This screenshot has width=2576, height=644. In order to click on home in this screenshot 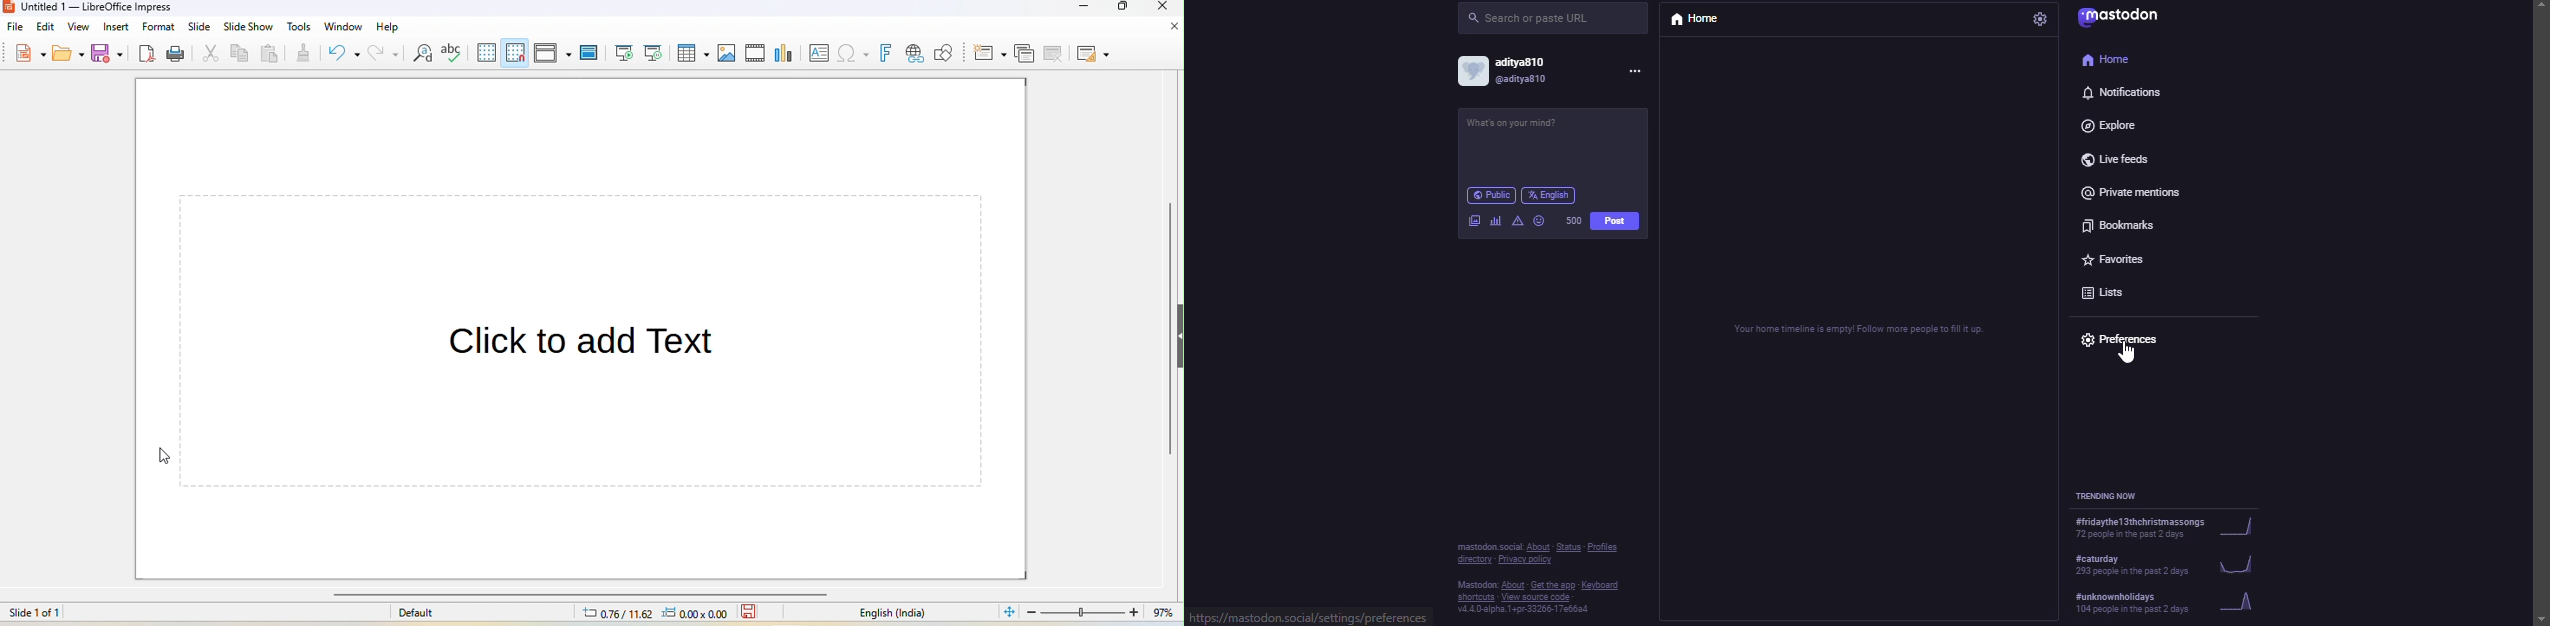, I will do `click(1701, 18)`.